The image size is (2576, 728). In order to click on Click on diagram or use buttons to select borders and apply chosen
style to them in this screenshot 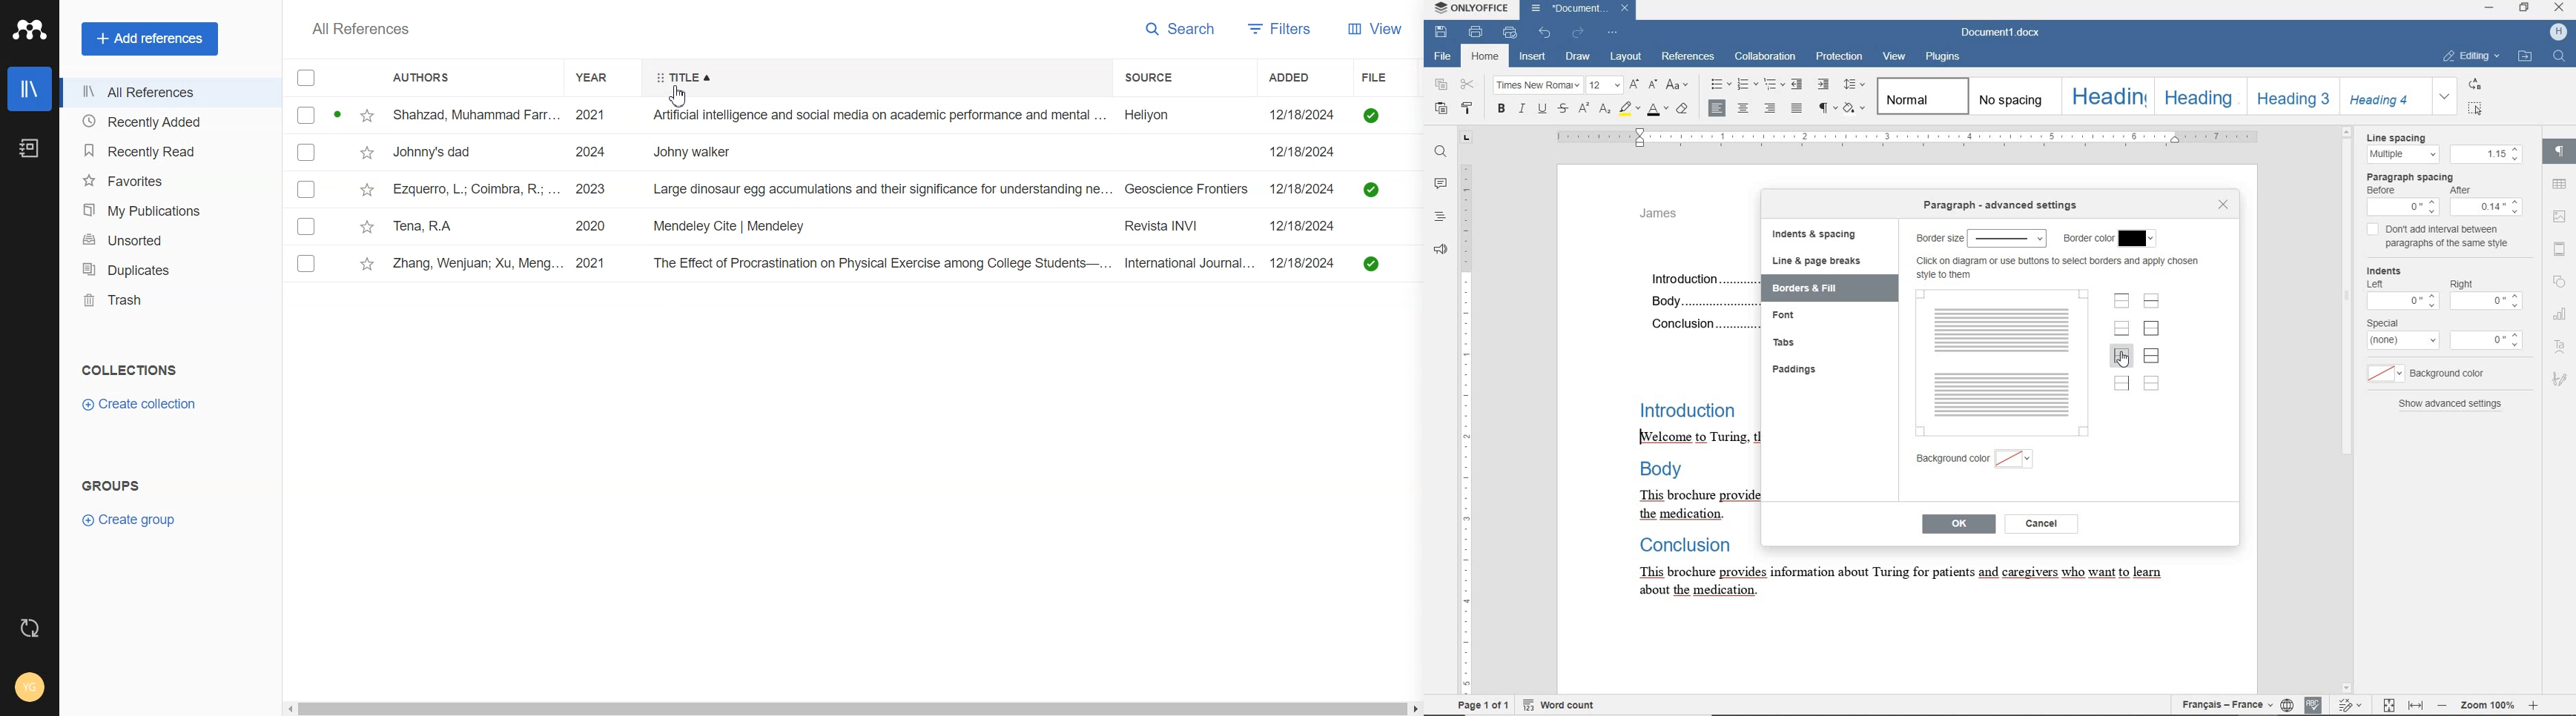, I will do `click(2062, 268)`.